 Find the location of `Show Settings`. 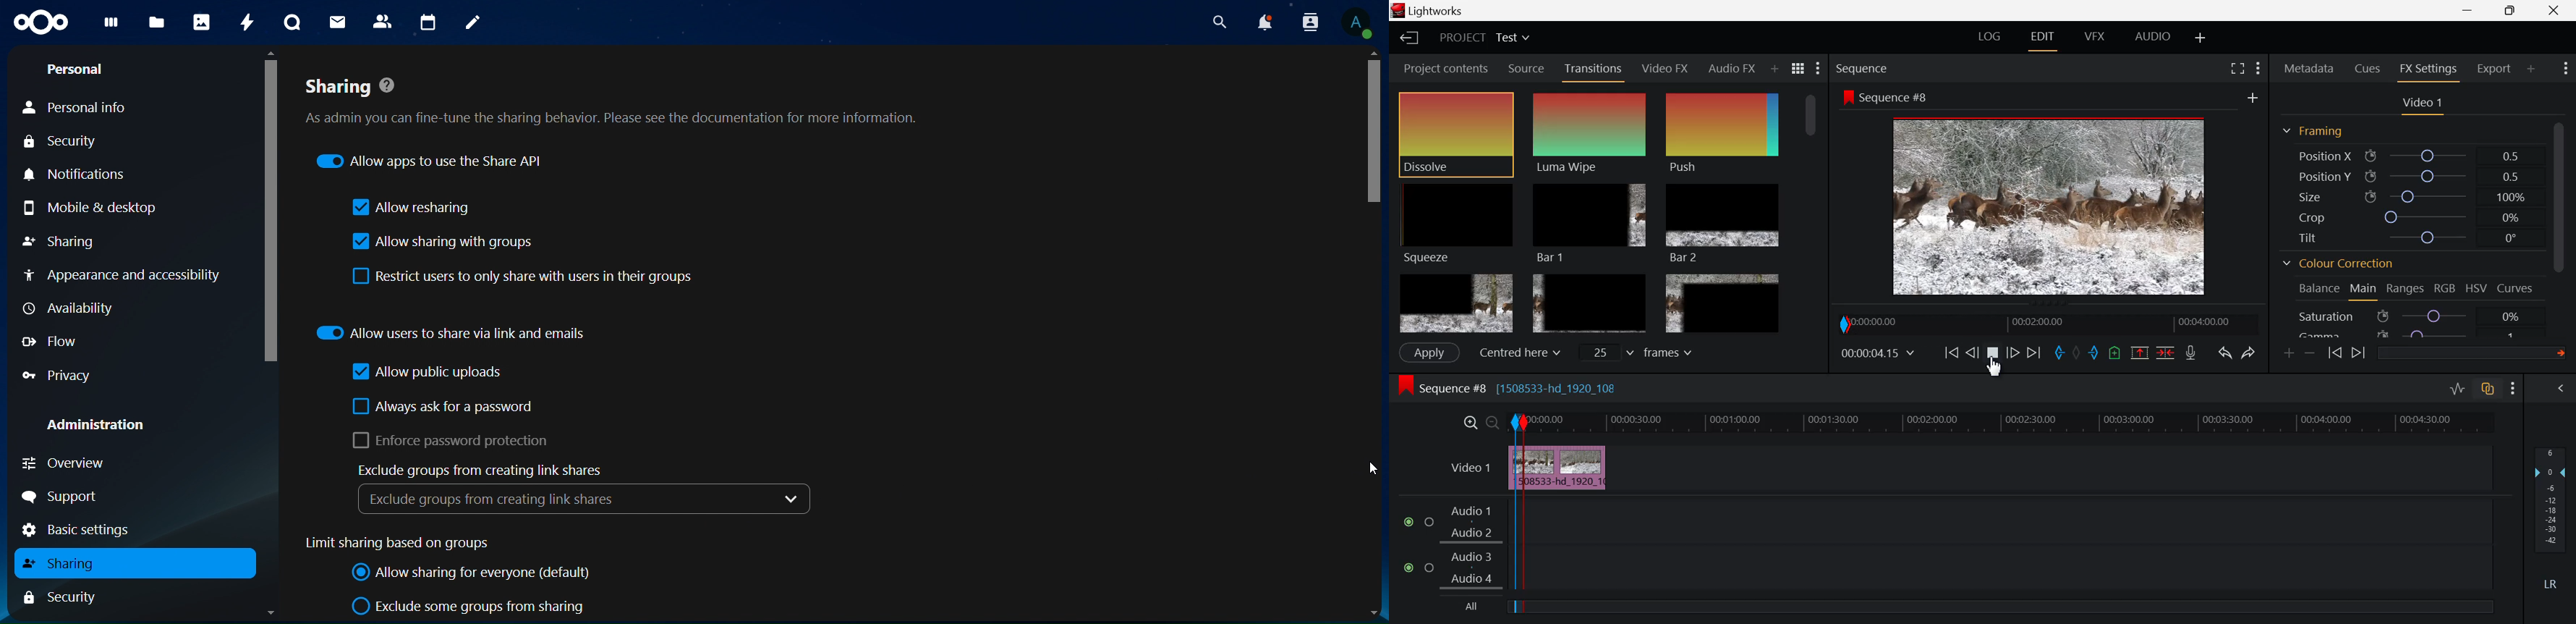

Show Settings is located at coordinates (2565, 69).